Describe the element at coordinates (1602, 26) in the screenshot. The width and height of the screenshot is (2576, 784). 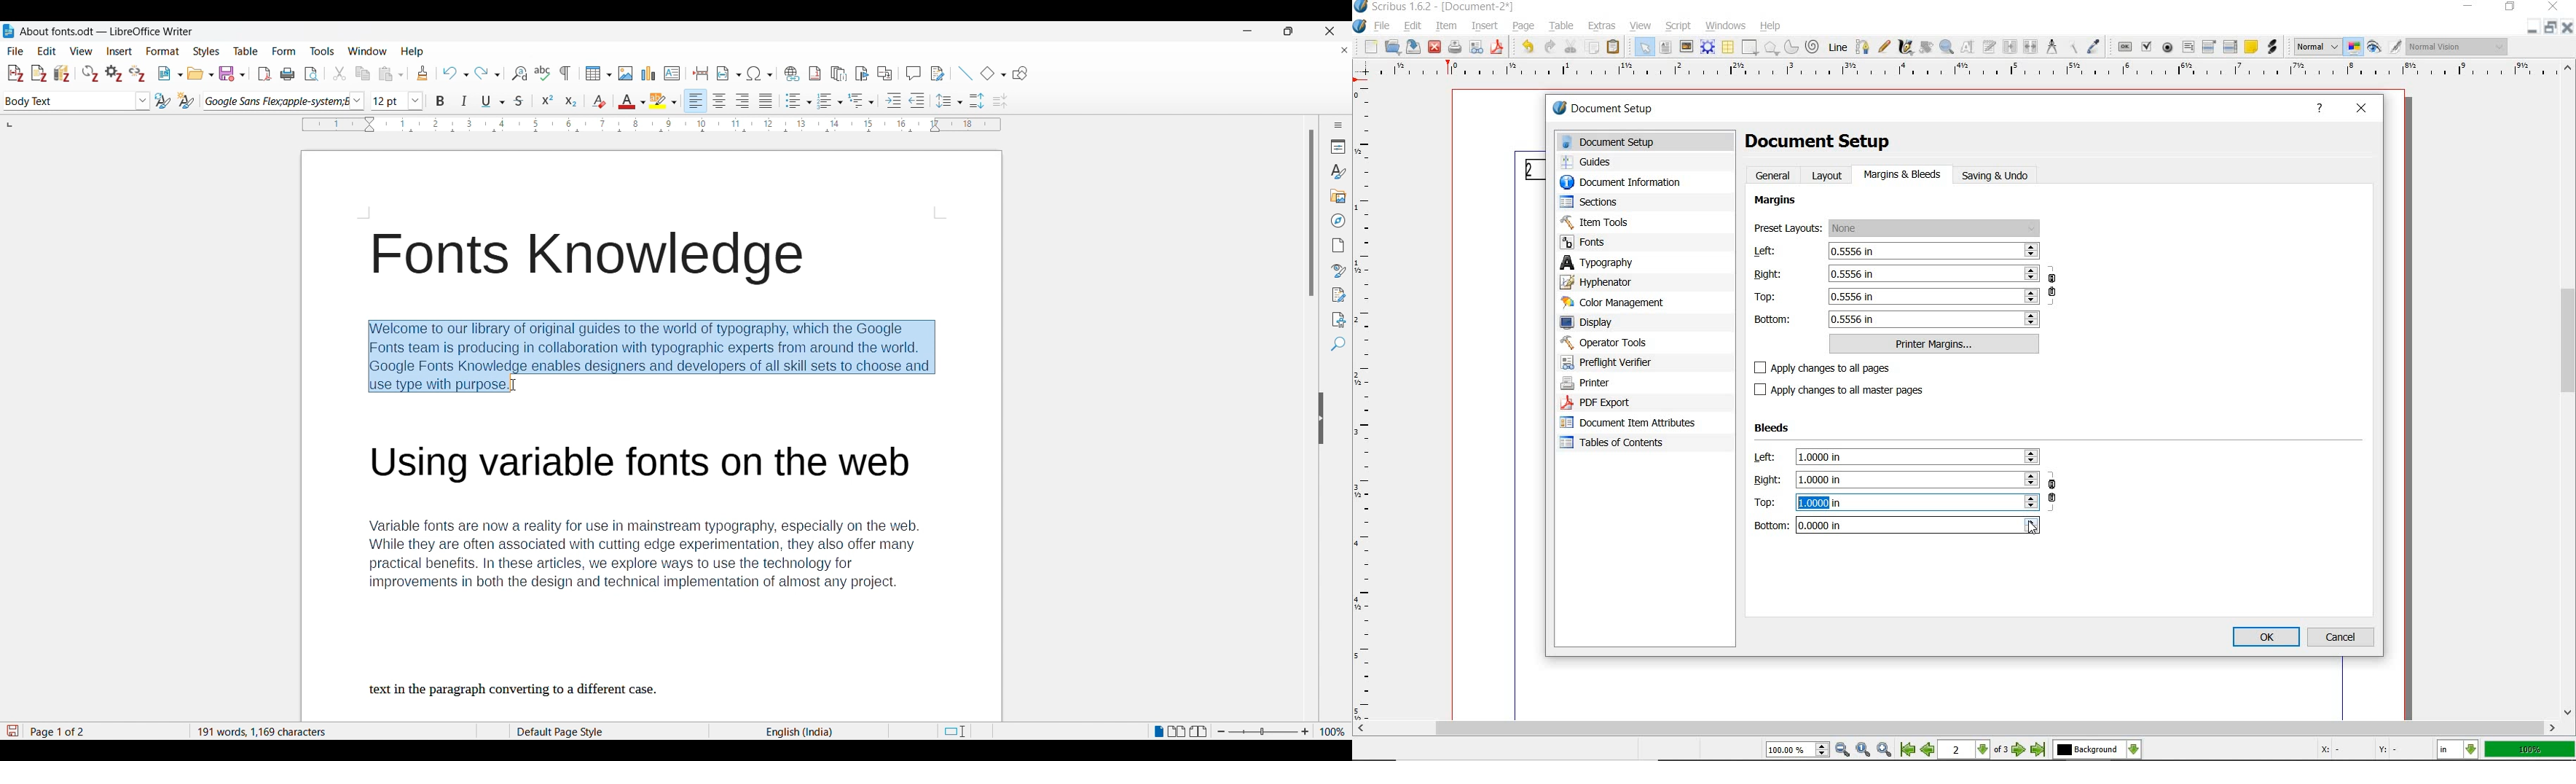
I see `extras` at that location.